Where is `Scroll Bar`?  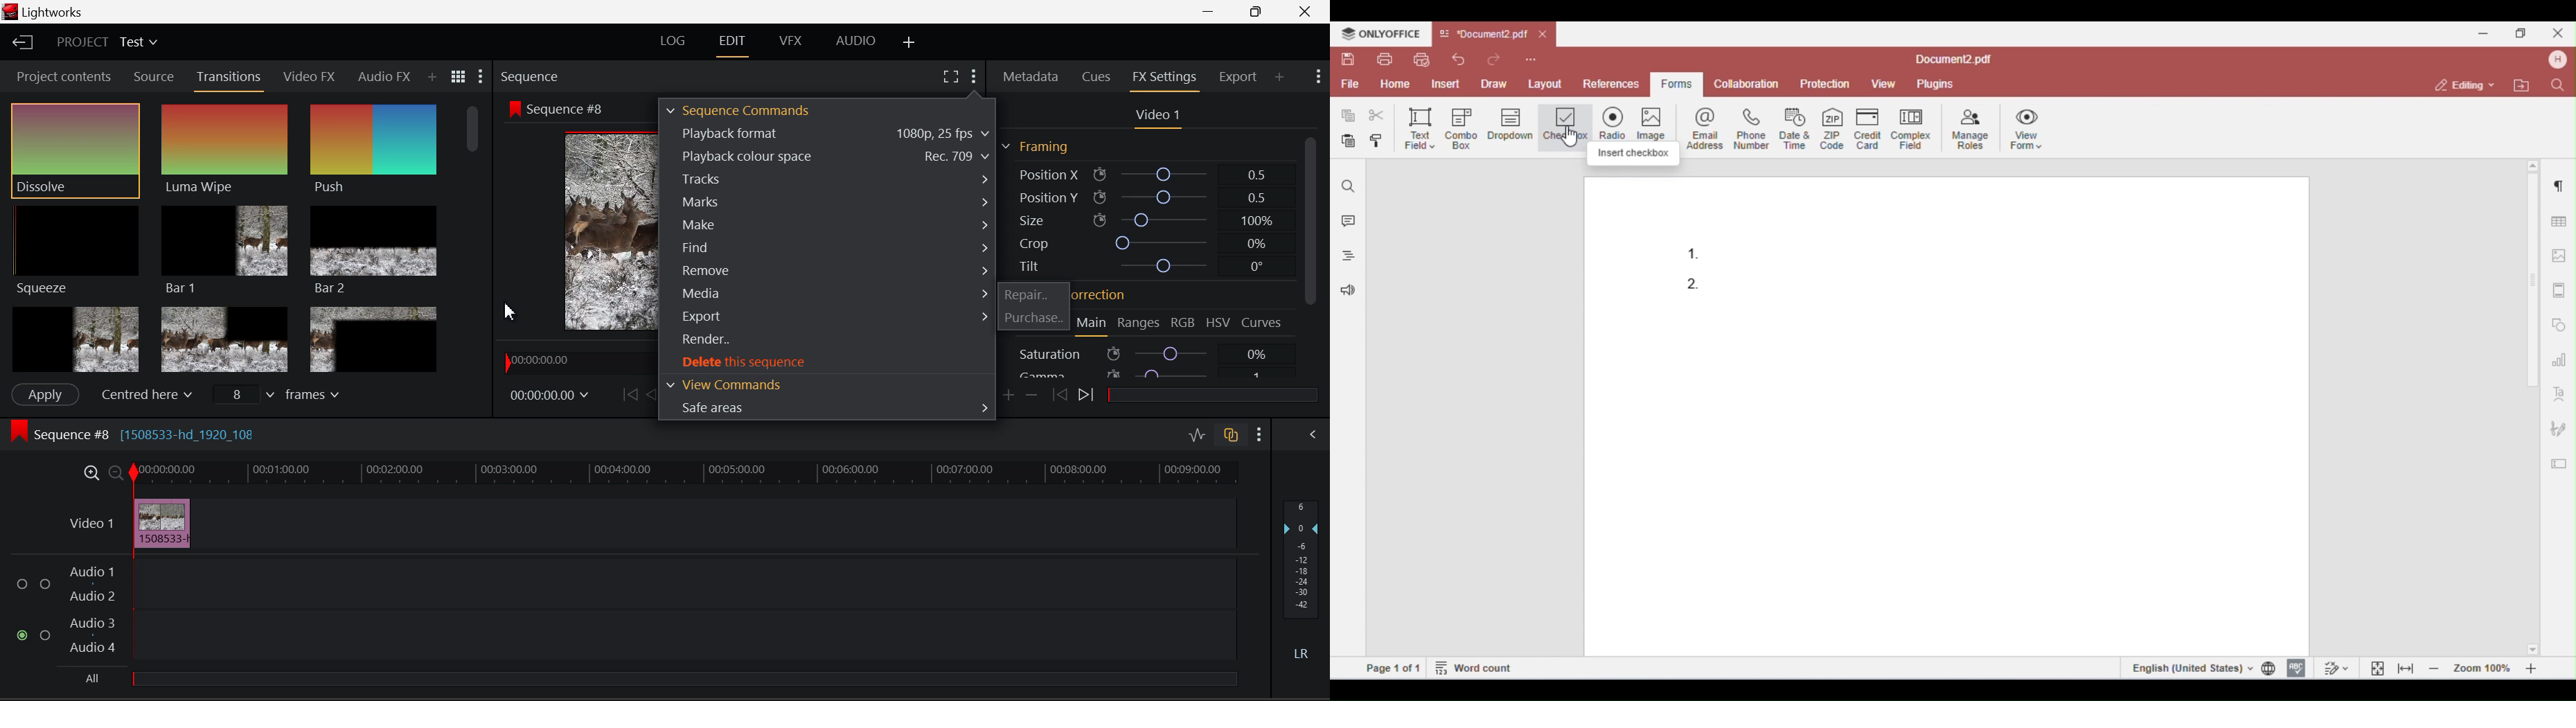 Scroll Bar is located at coordinates (1311, 258).